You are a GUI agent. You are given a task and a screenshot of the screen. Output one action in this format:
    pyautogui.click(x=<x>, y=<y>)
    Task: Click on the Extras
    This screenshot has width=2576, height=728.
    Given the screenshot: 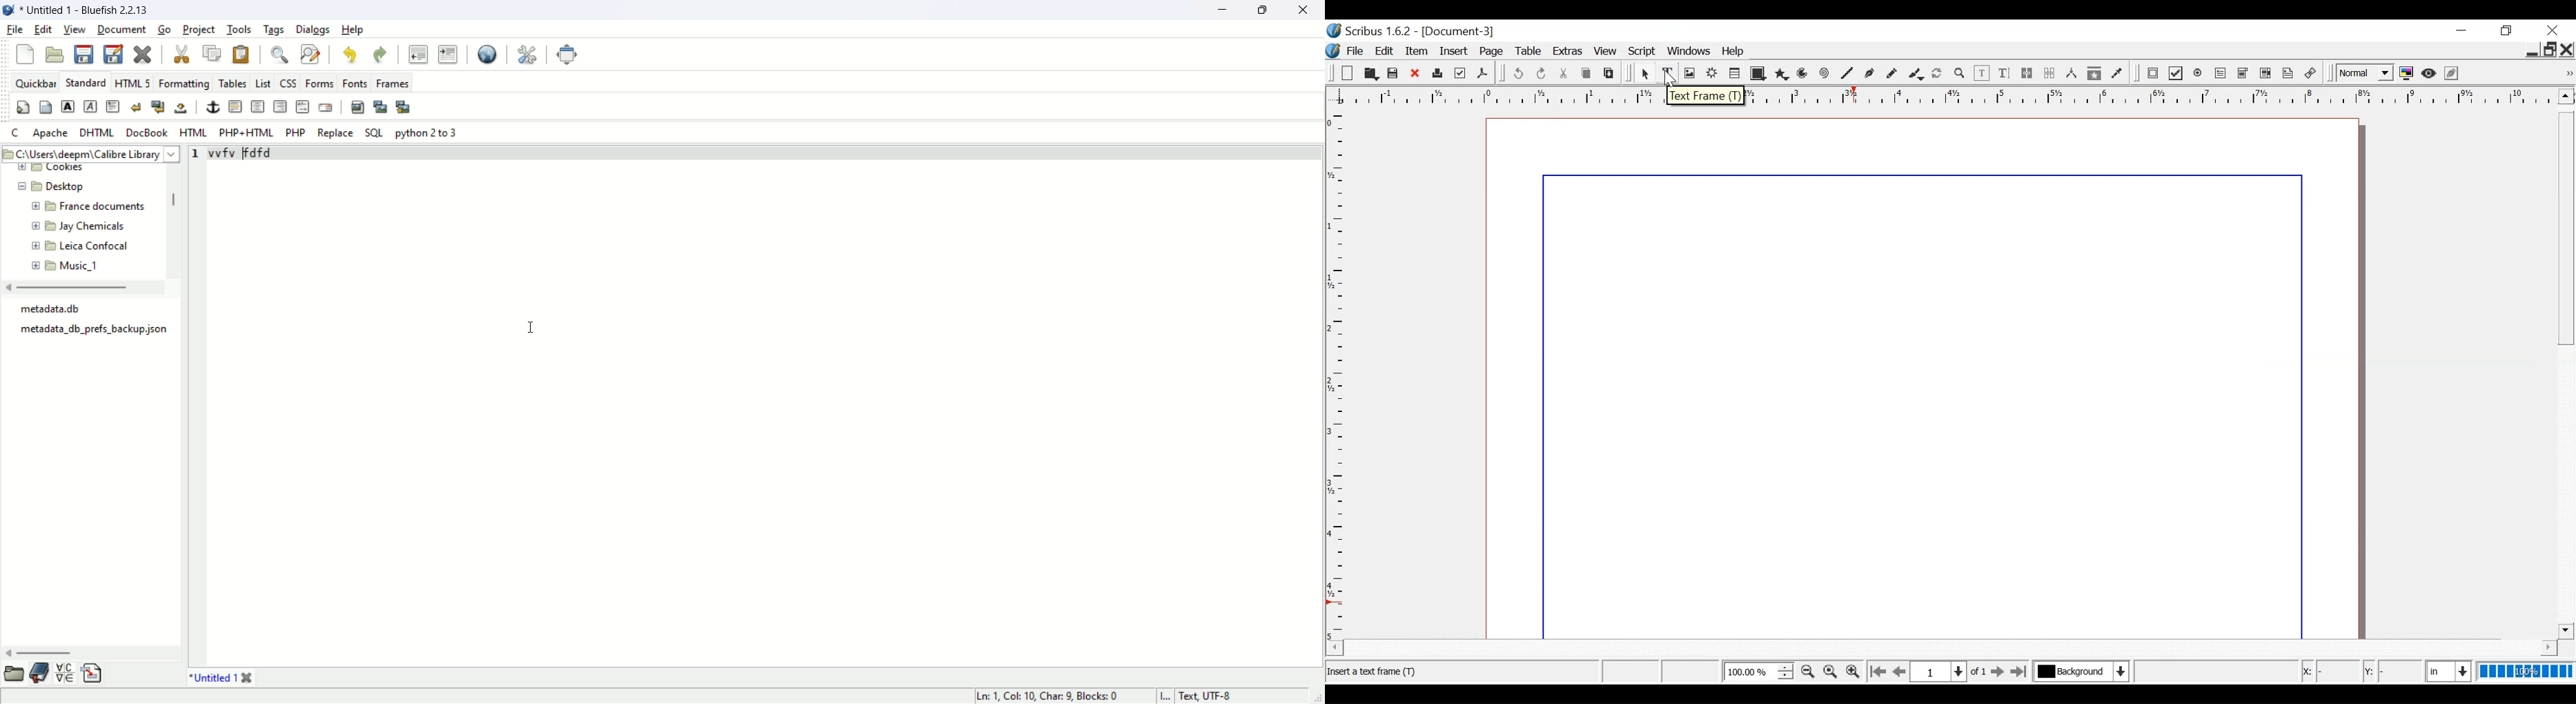 What is the action you would take?
    pyautogui.click(x=1567, y=51)
    